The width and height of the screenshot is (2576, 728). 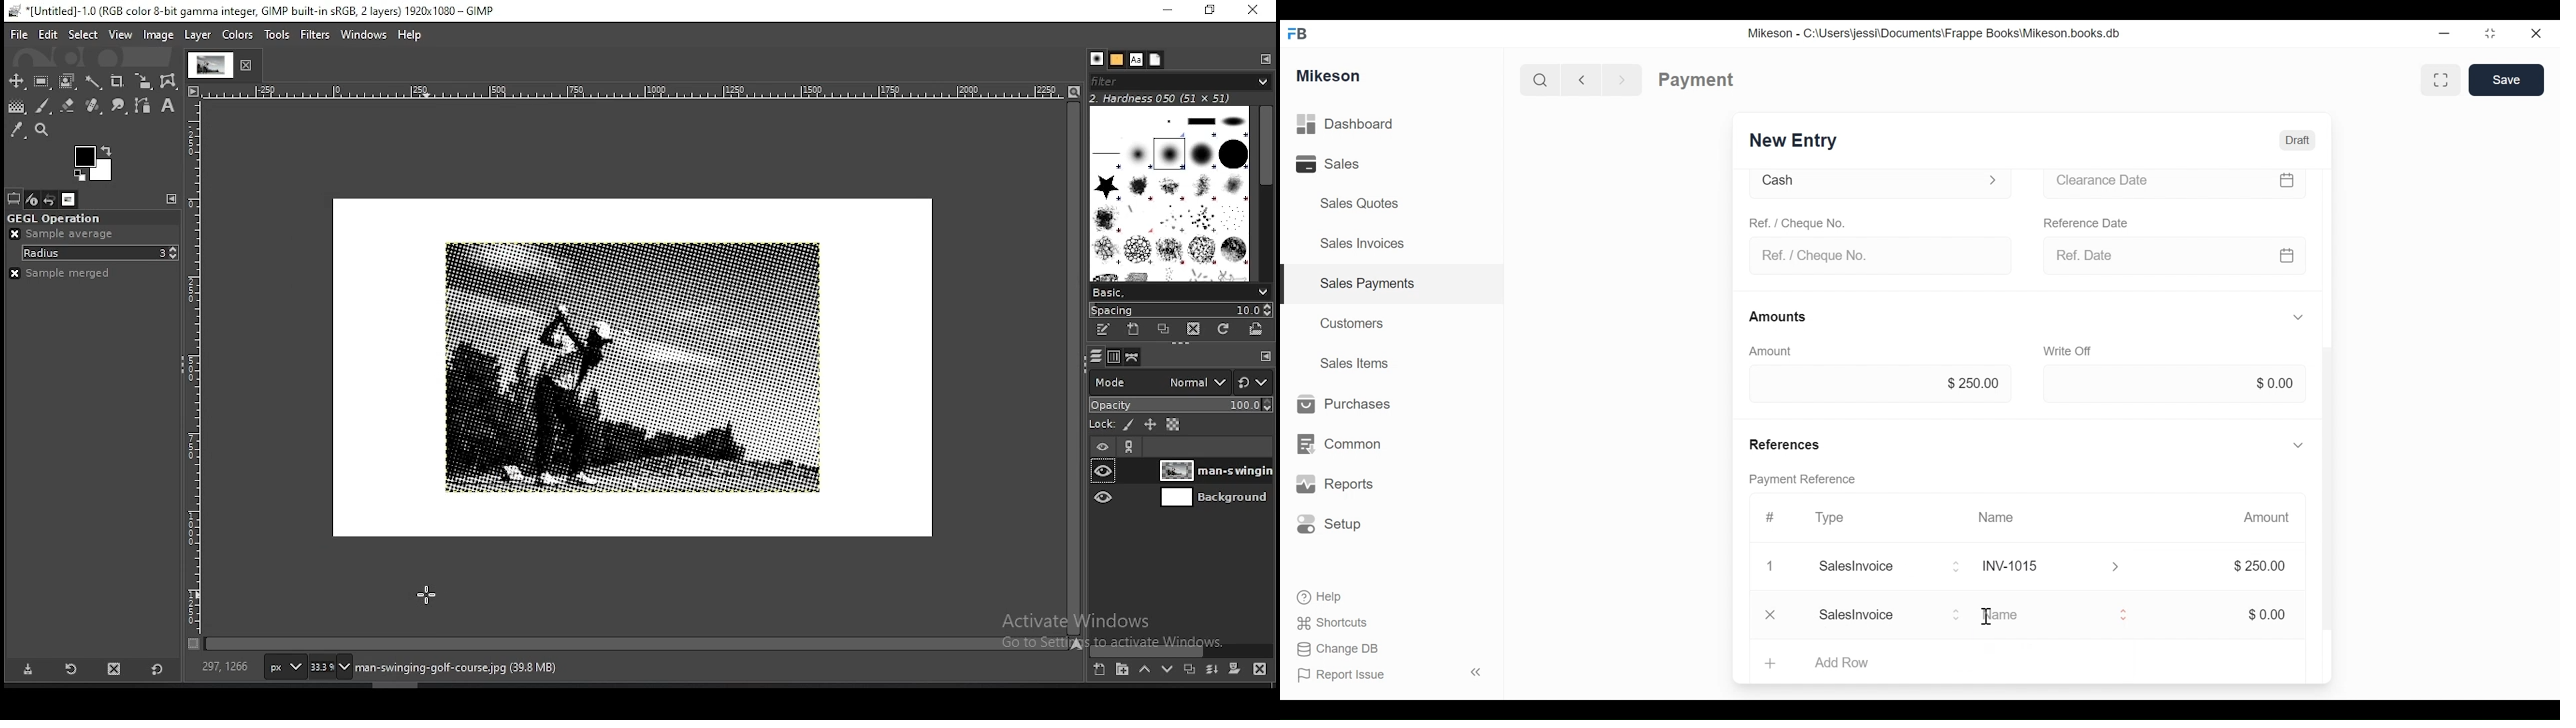 I want to click on layer, so click(x=1212, y=498).